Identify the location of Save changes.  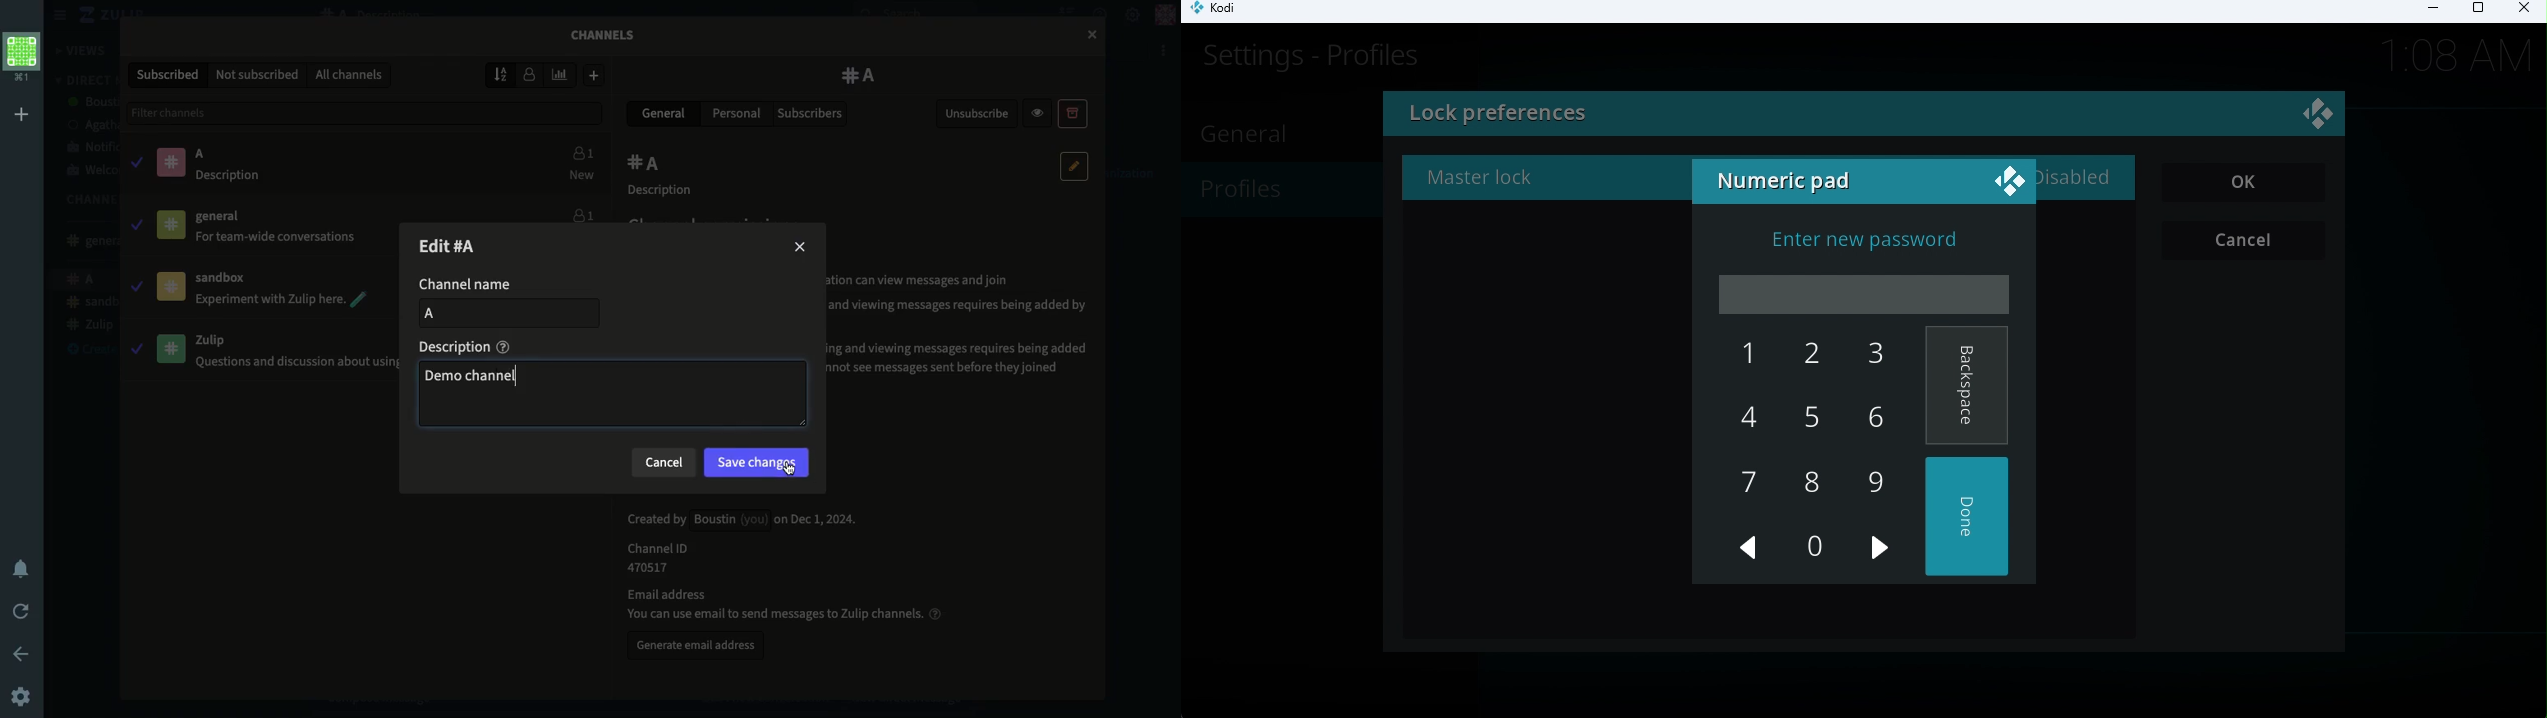
(758, 463).